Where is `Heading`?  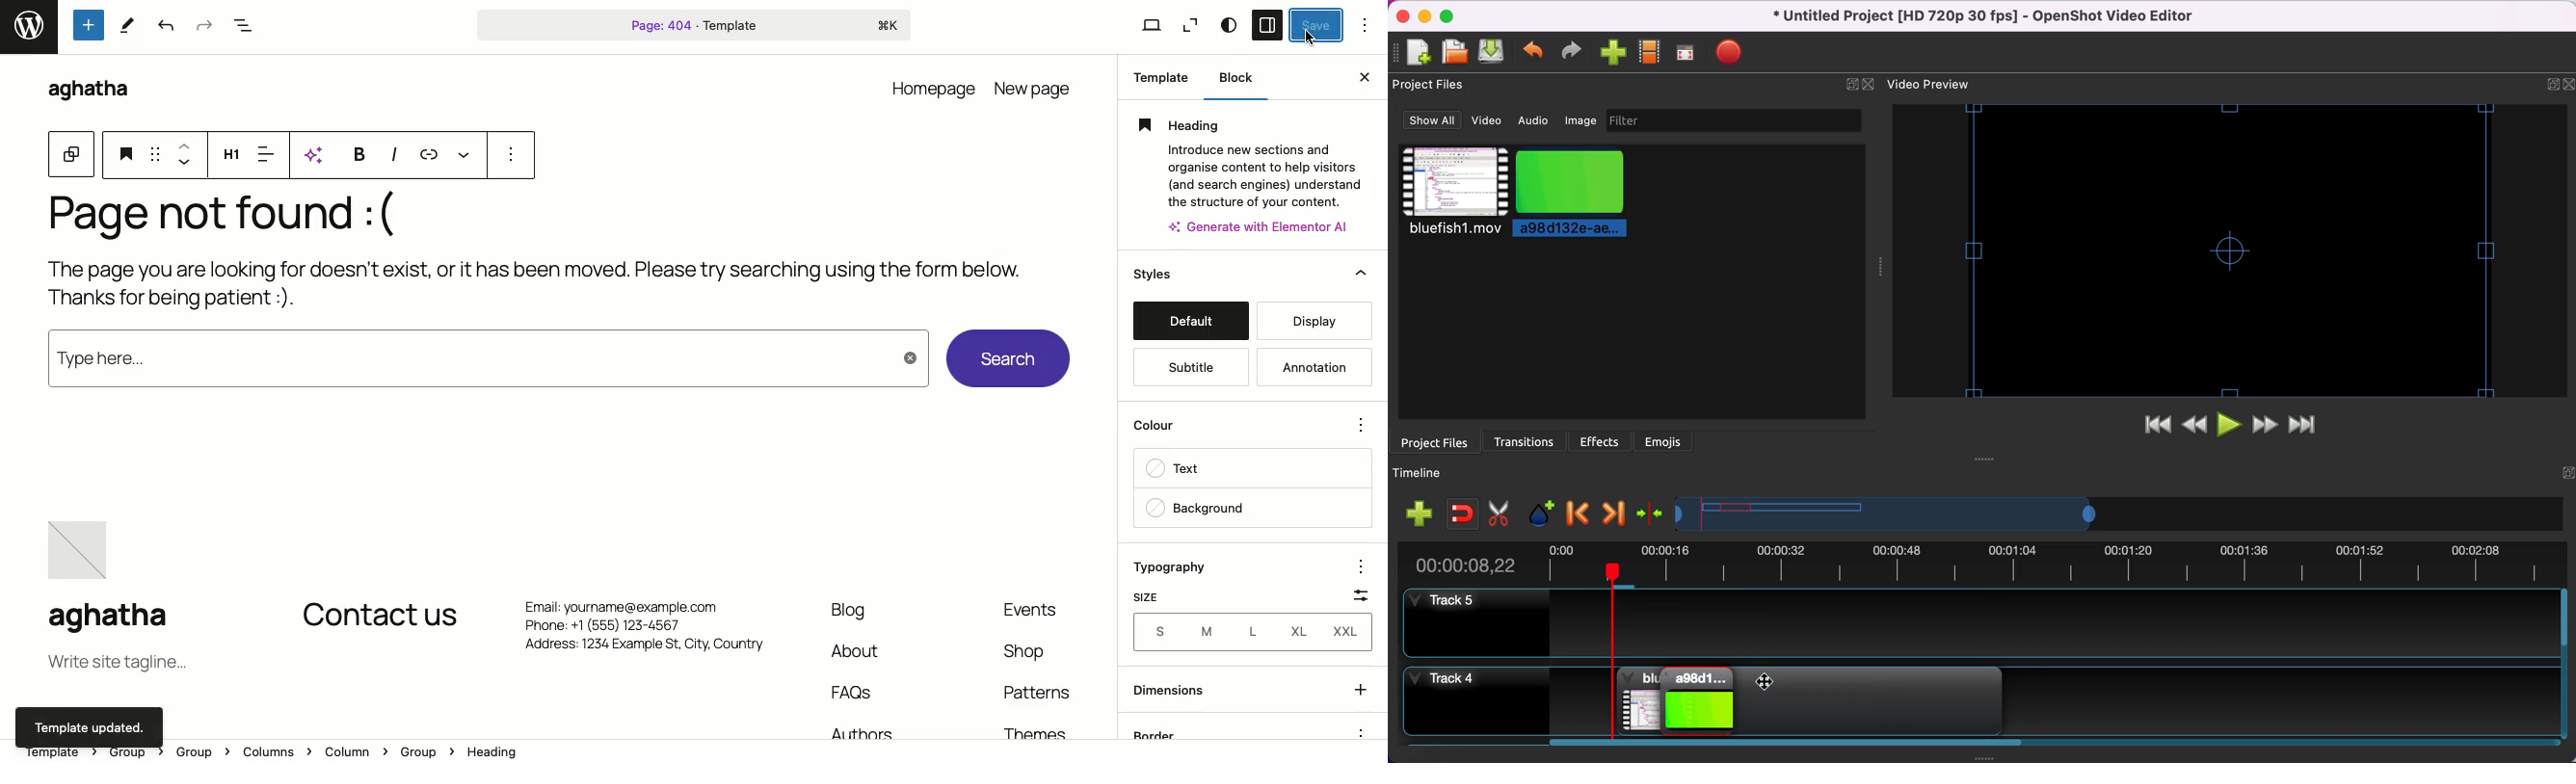
Heading is located at coordinates (126, 152).